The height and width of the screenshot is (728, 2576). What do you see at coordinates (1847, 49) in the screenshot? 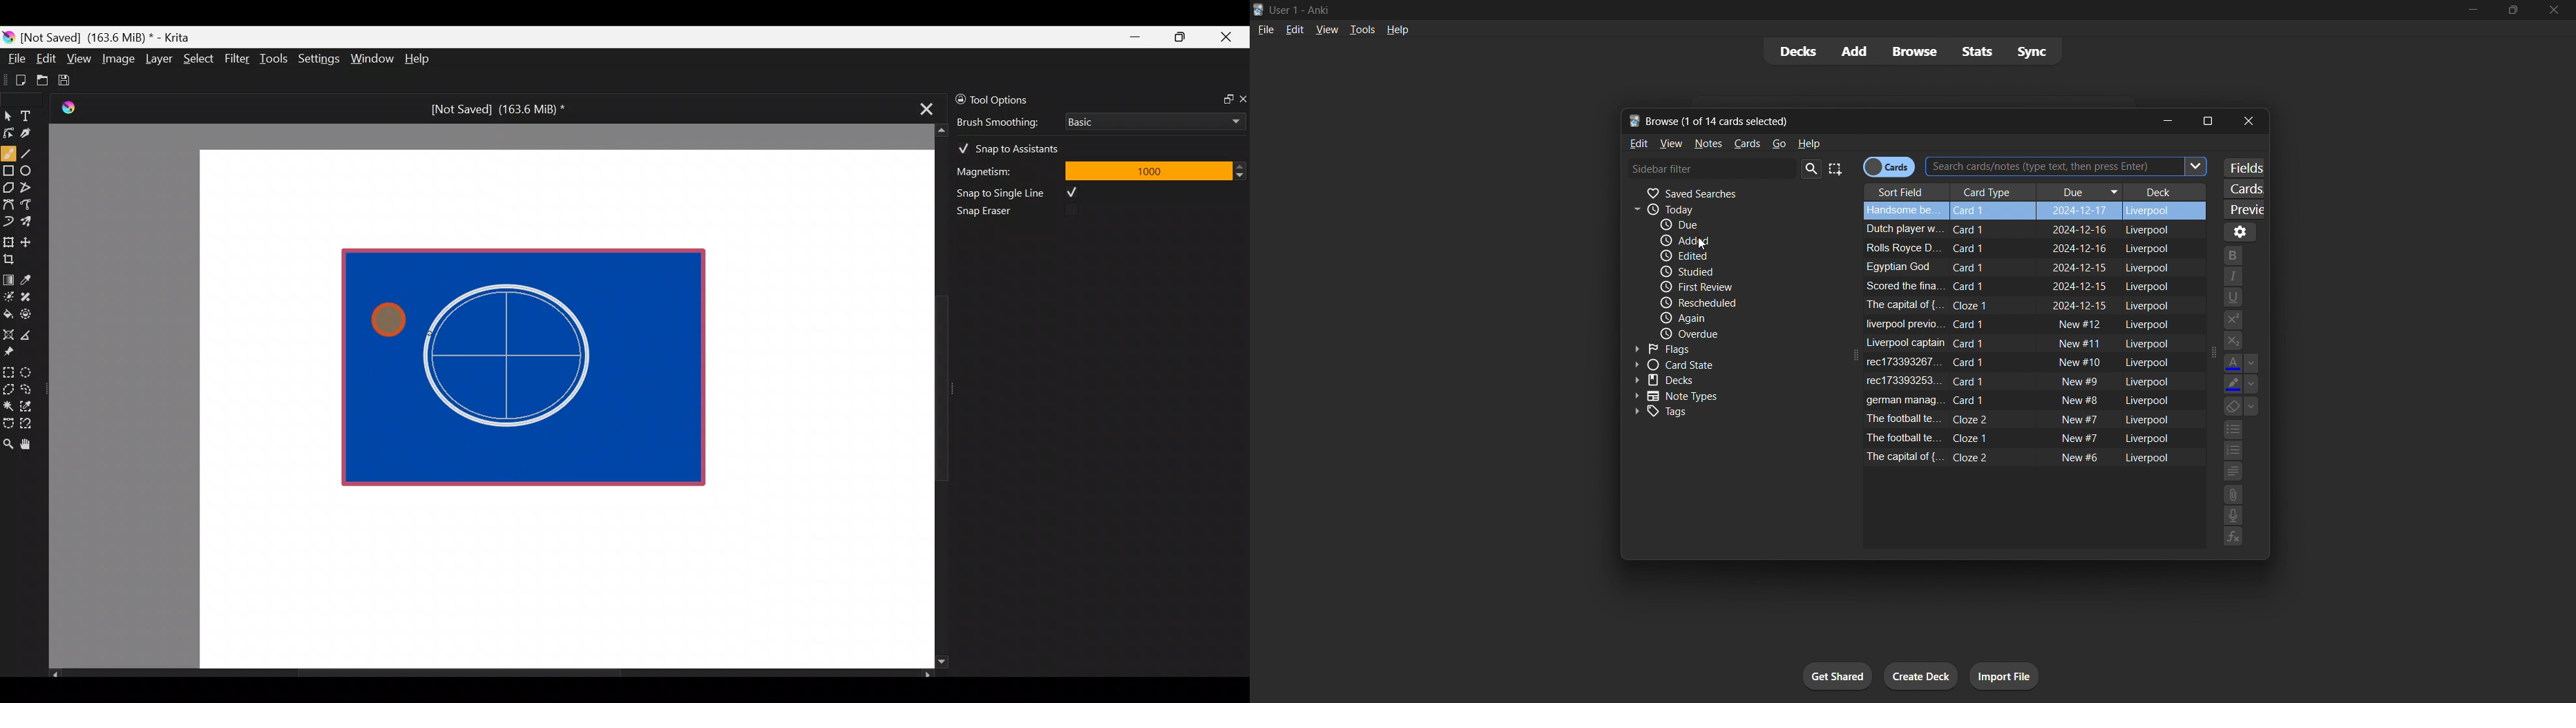
I see `add` at bounding box center [1847, 49].